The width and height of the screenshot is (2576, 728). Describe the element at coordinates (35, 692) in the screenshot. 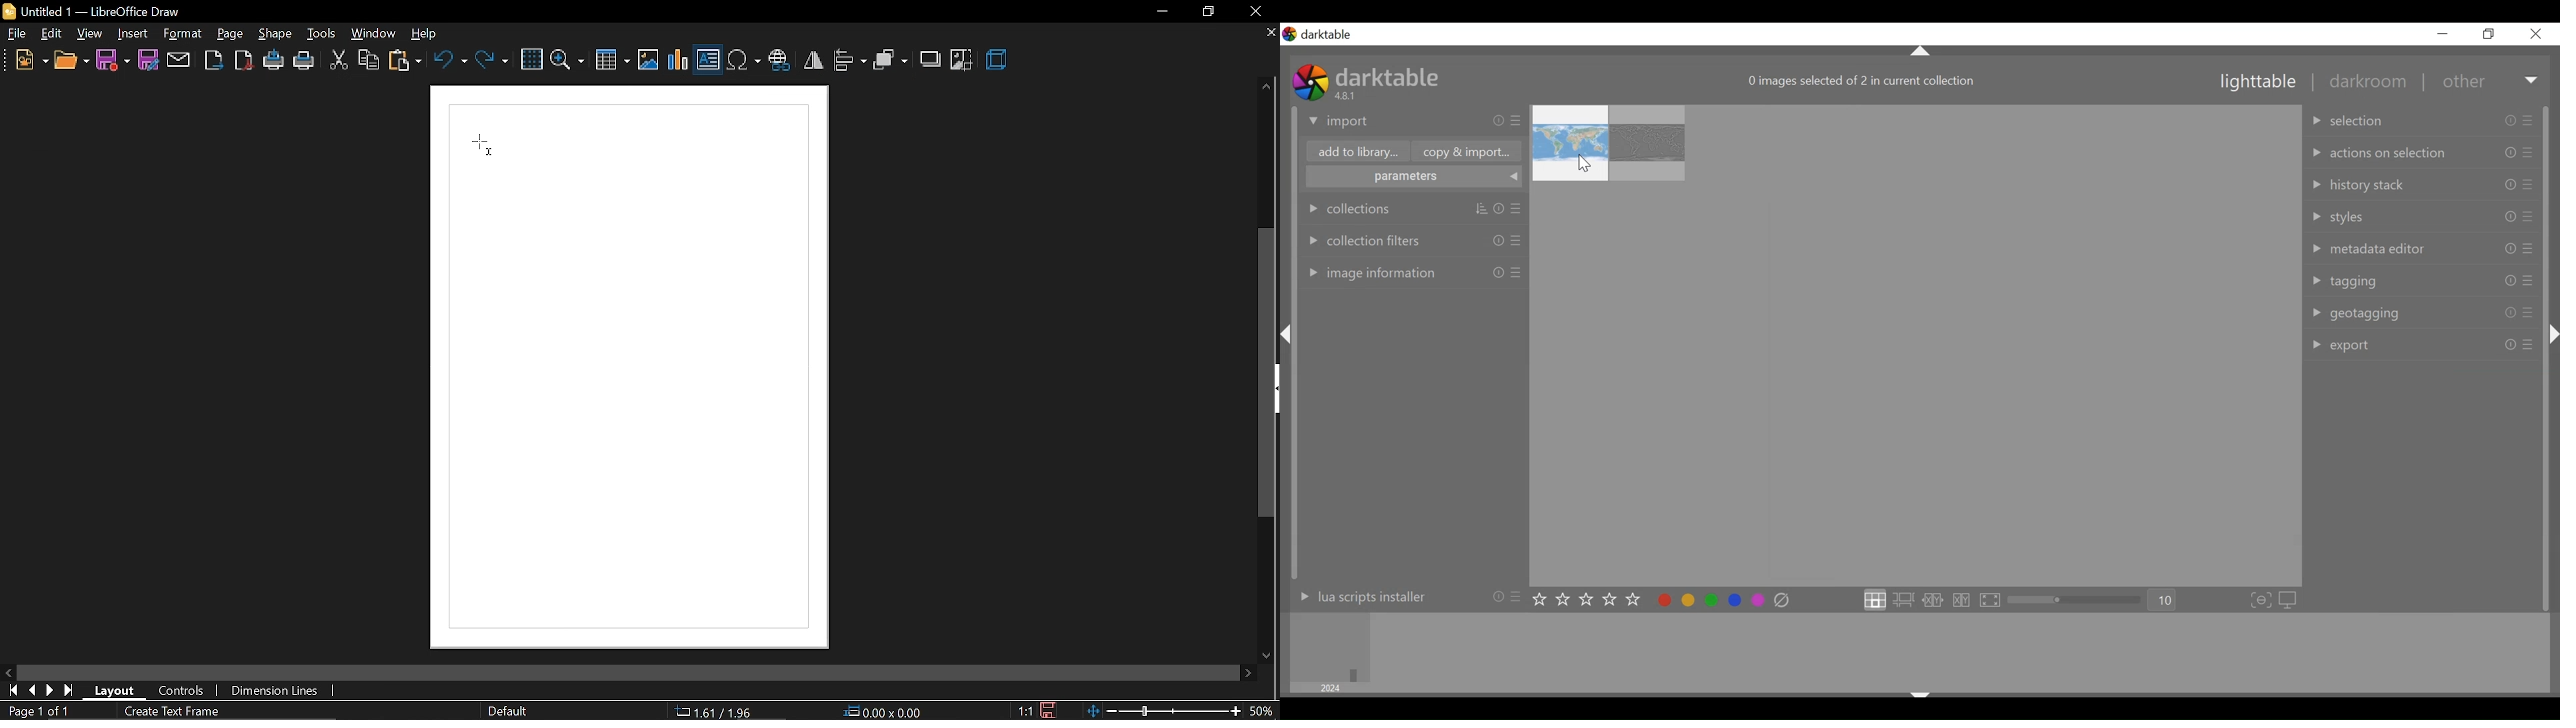

I see `previous page` at that location.